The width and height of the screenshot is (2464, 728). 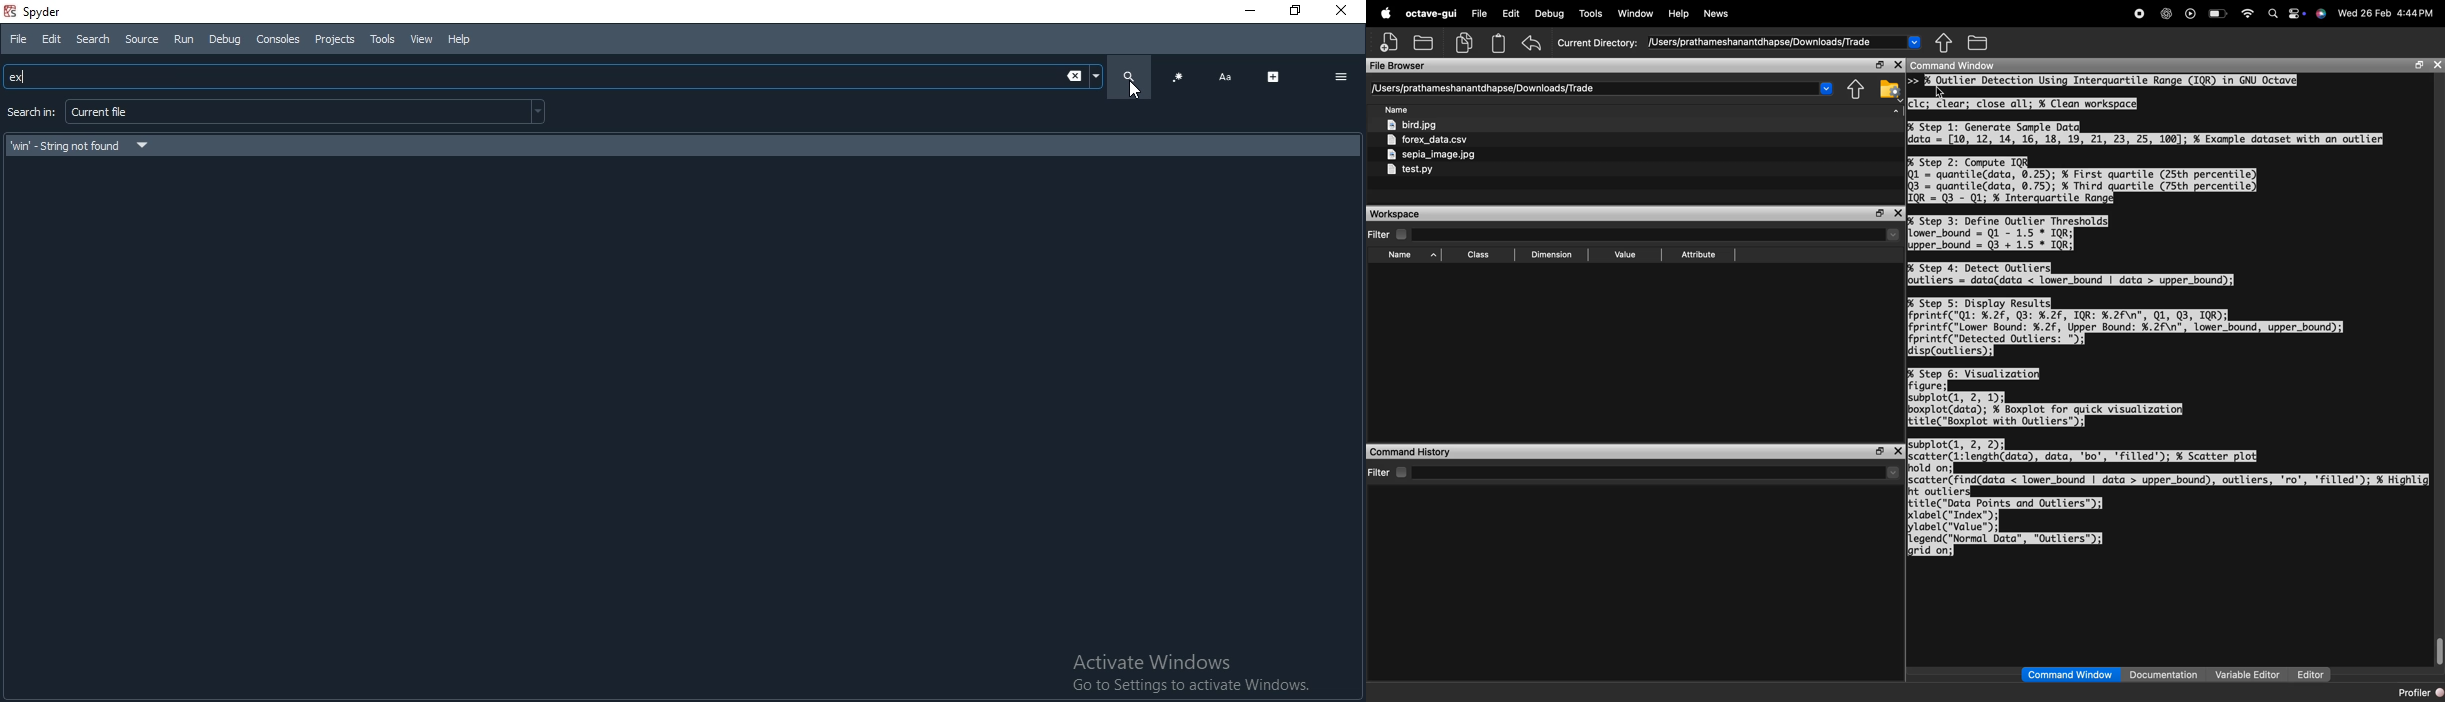 What do you see at coordinates (278, 39) in the screenshot?
I see `Consoles` at bounding box center [278, 39].